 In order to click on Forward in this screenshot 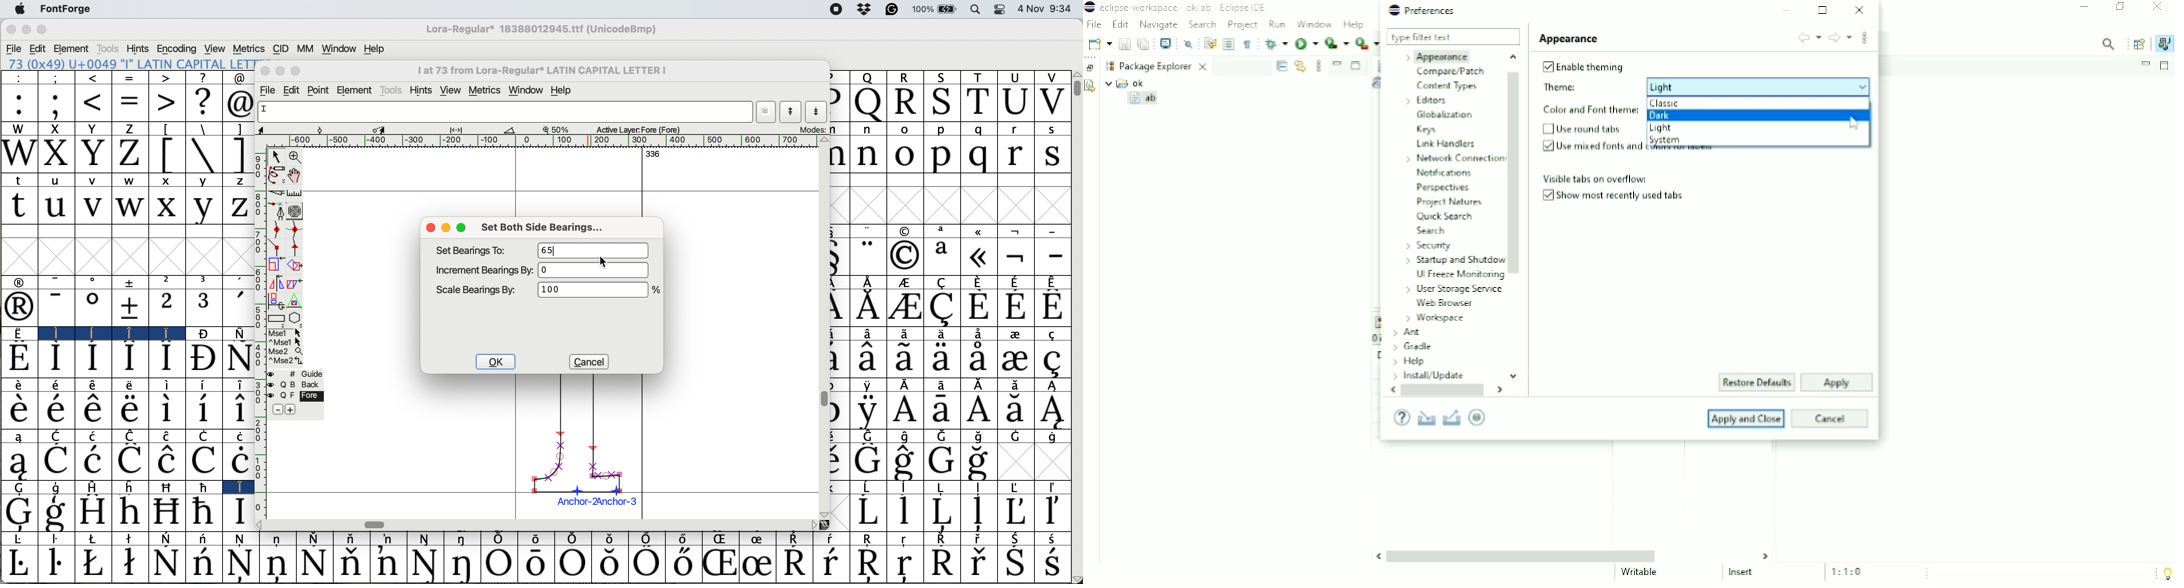, I will do `click(1841, 38)`.